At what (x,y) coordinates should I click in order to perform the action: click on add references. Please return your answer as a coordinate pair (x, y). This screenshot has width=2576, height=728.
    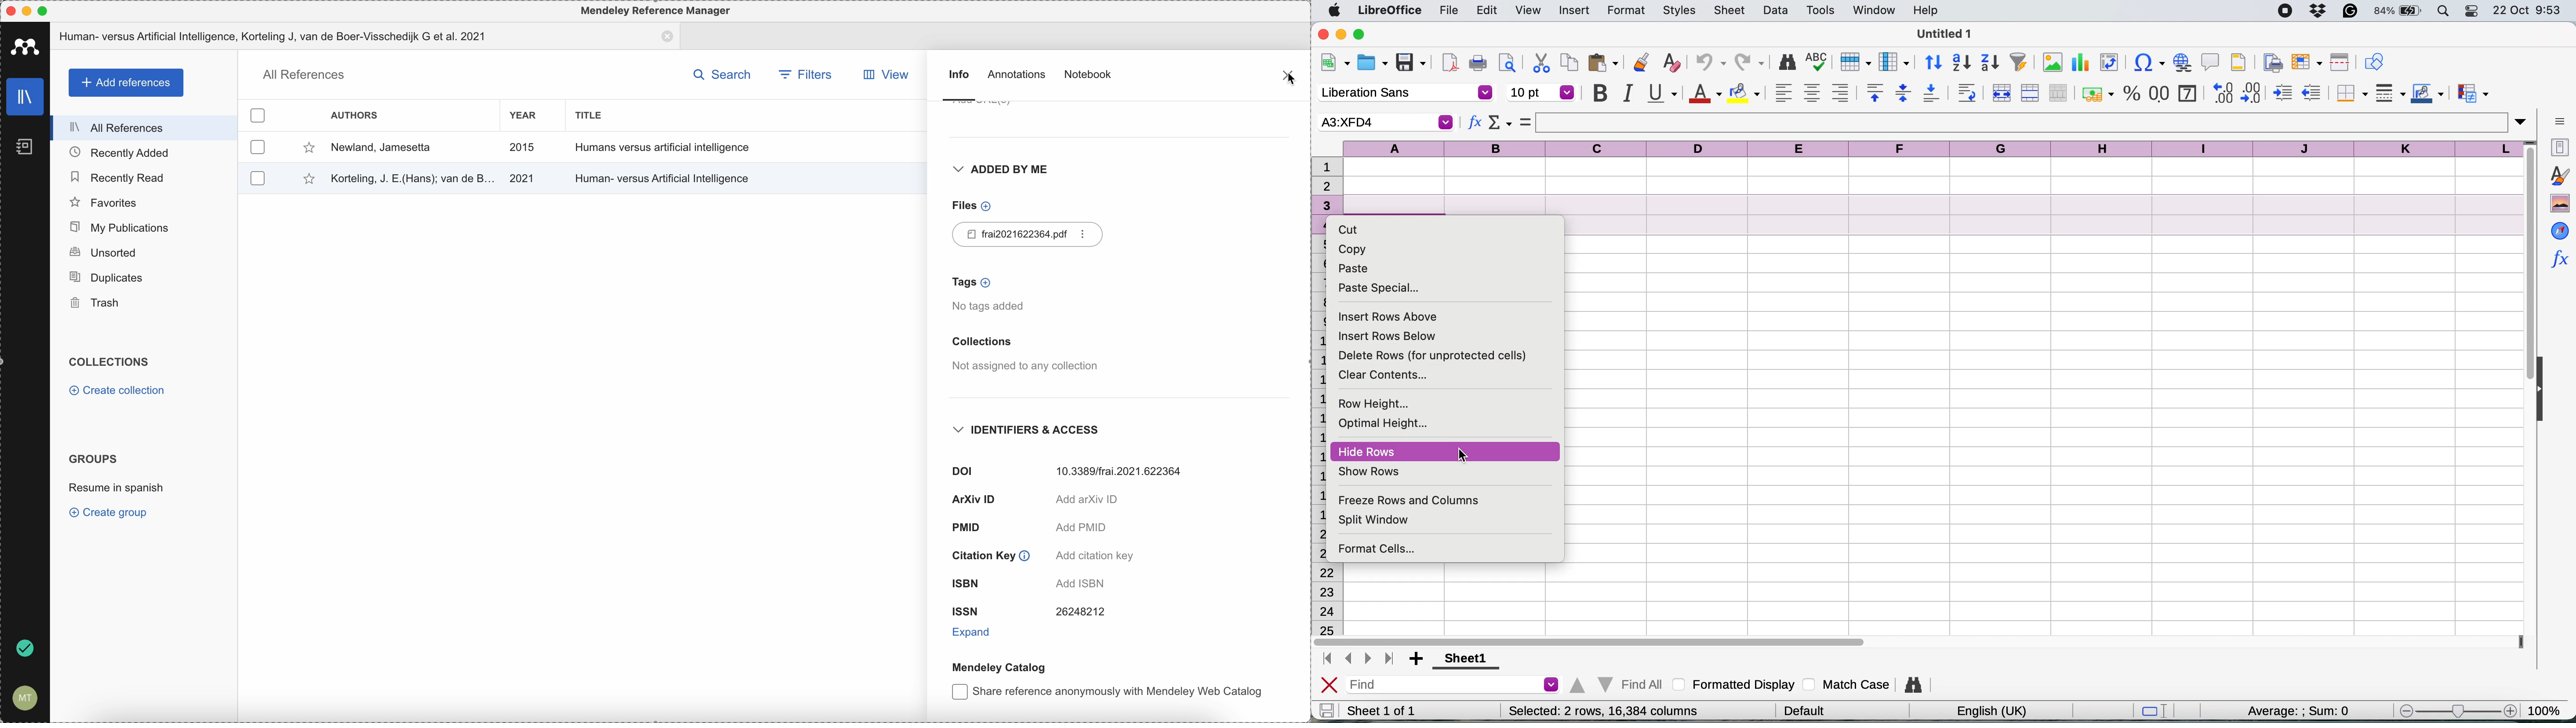
    Looking at the image, I should click on (124, 83).